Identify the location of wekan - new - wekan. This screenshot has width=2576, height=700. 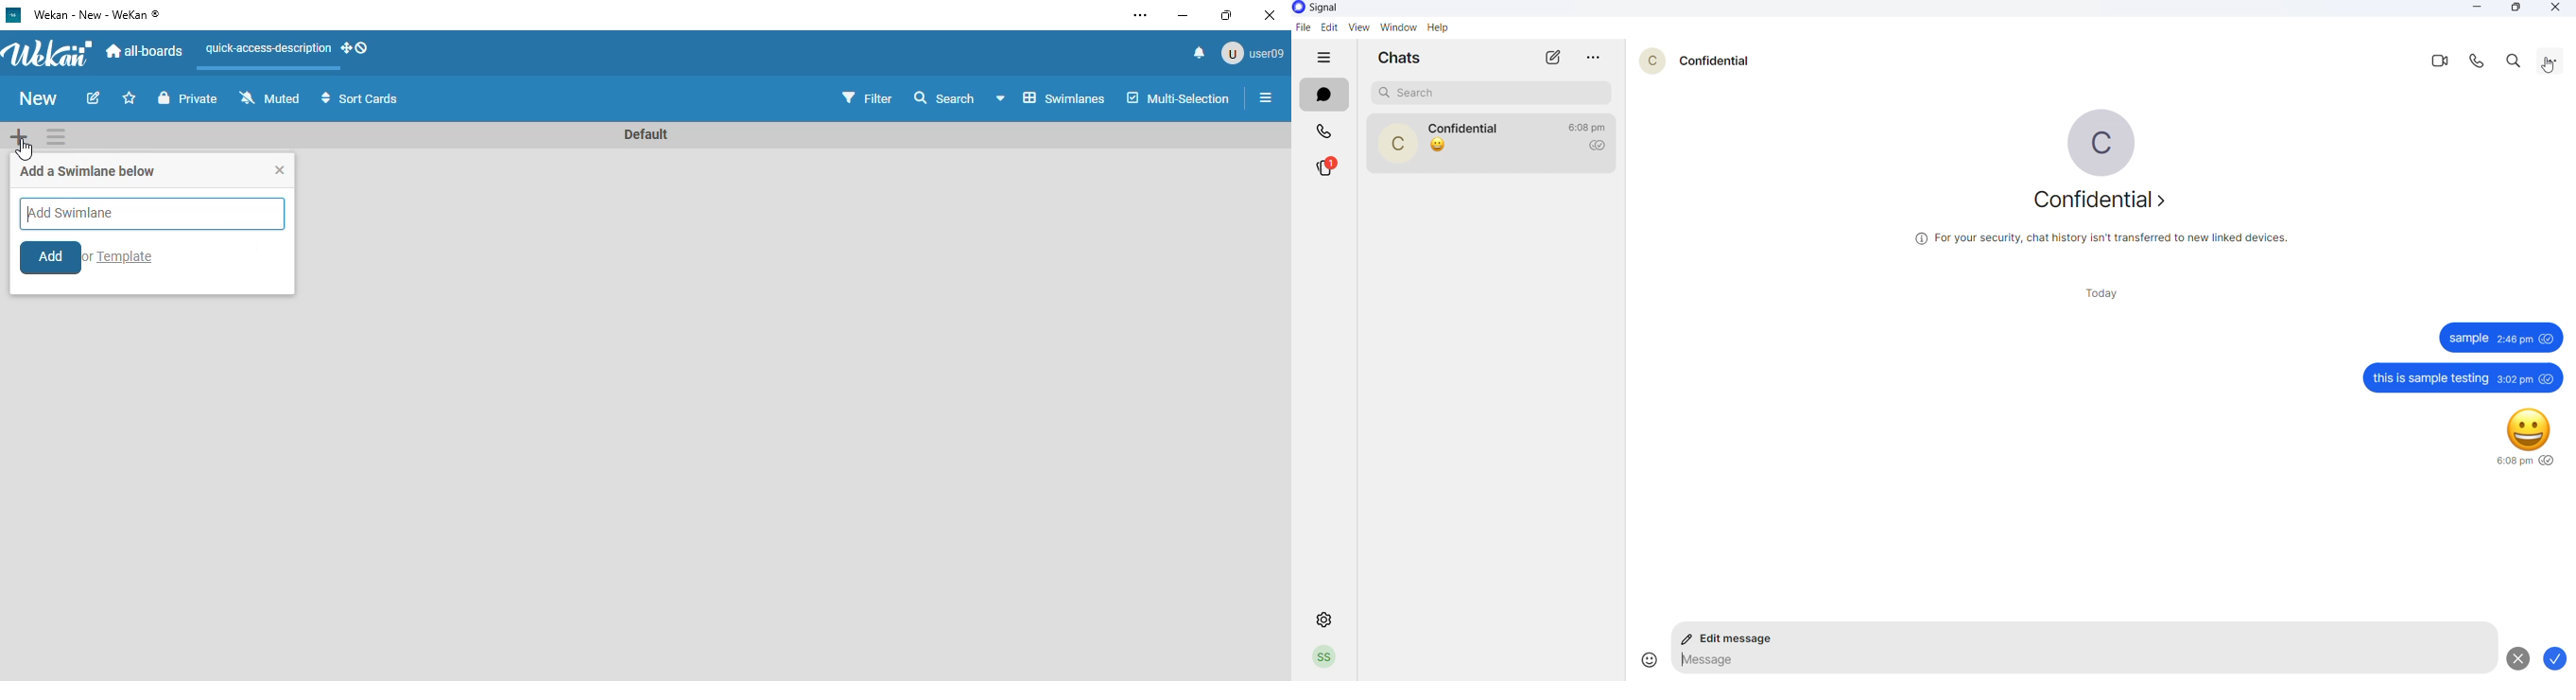
(96, 15).